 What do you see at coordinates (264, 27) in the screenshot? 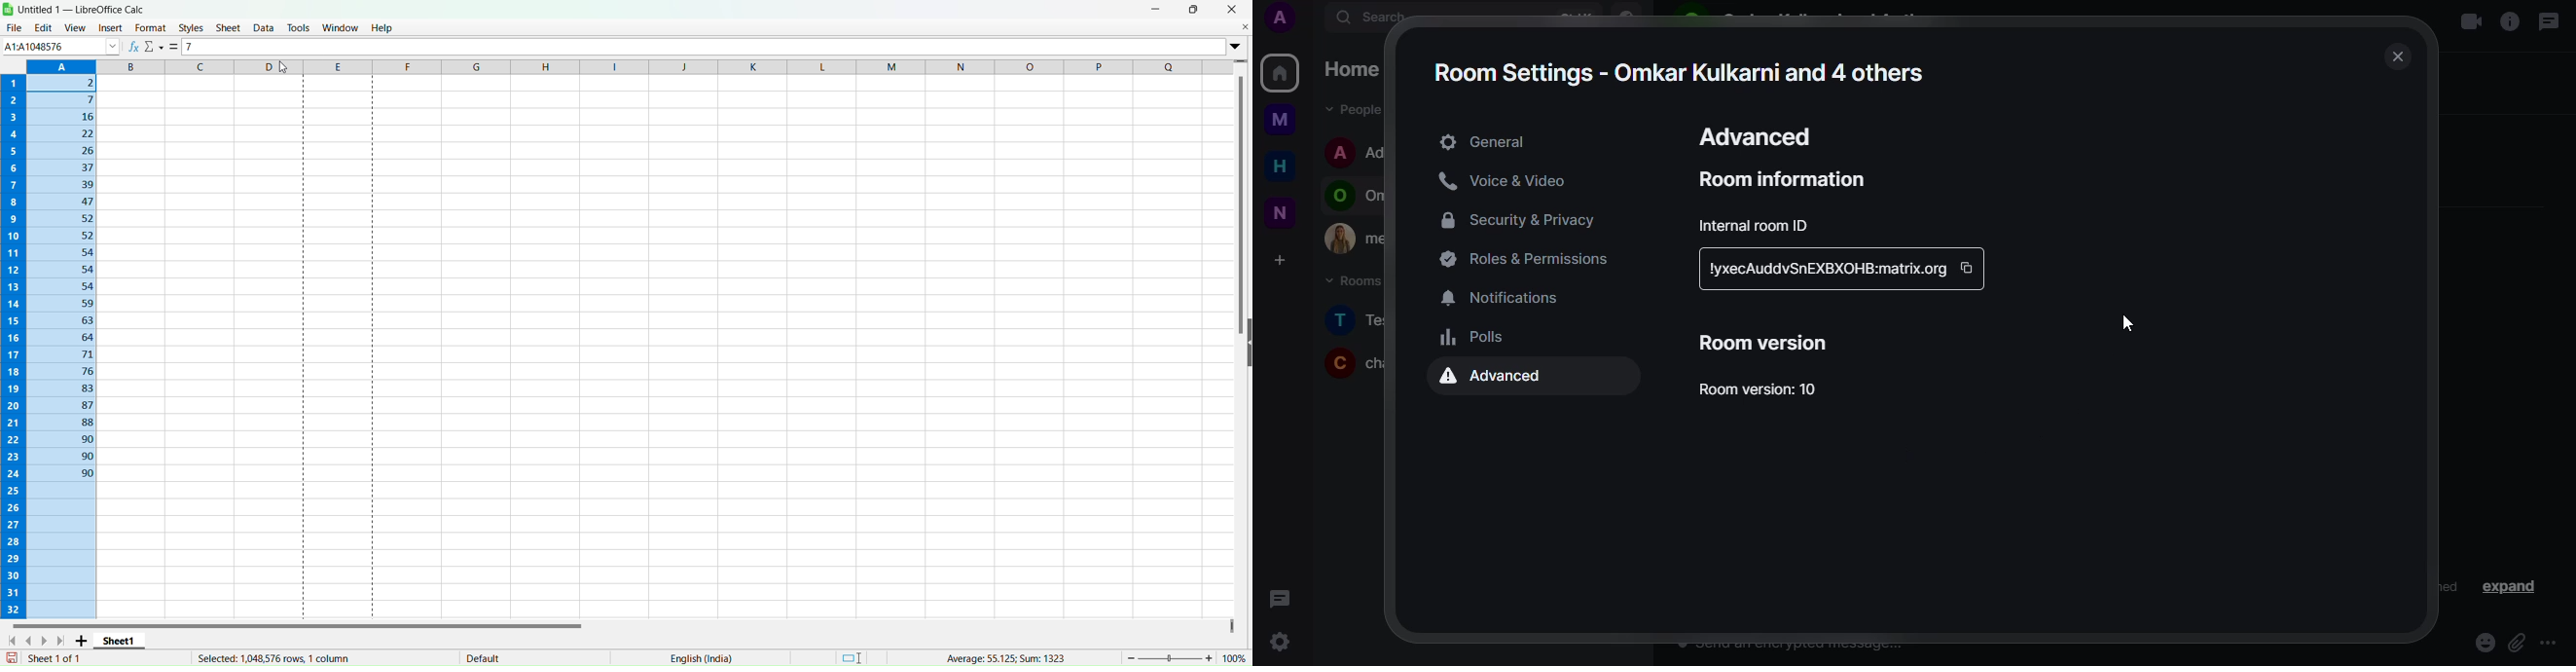
I see `Data` at bounding box center [264, 27].